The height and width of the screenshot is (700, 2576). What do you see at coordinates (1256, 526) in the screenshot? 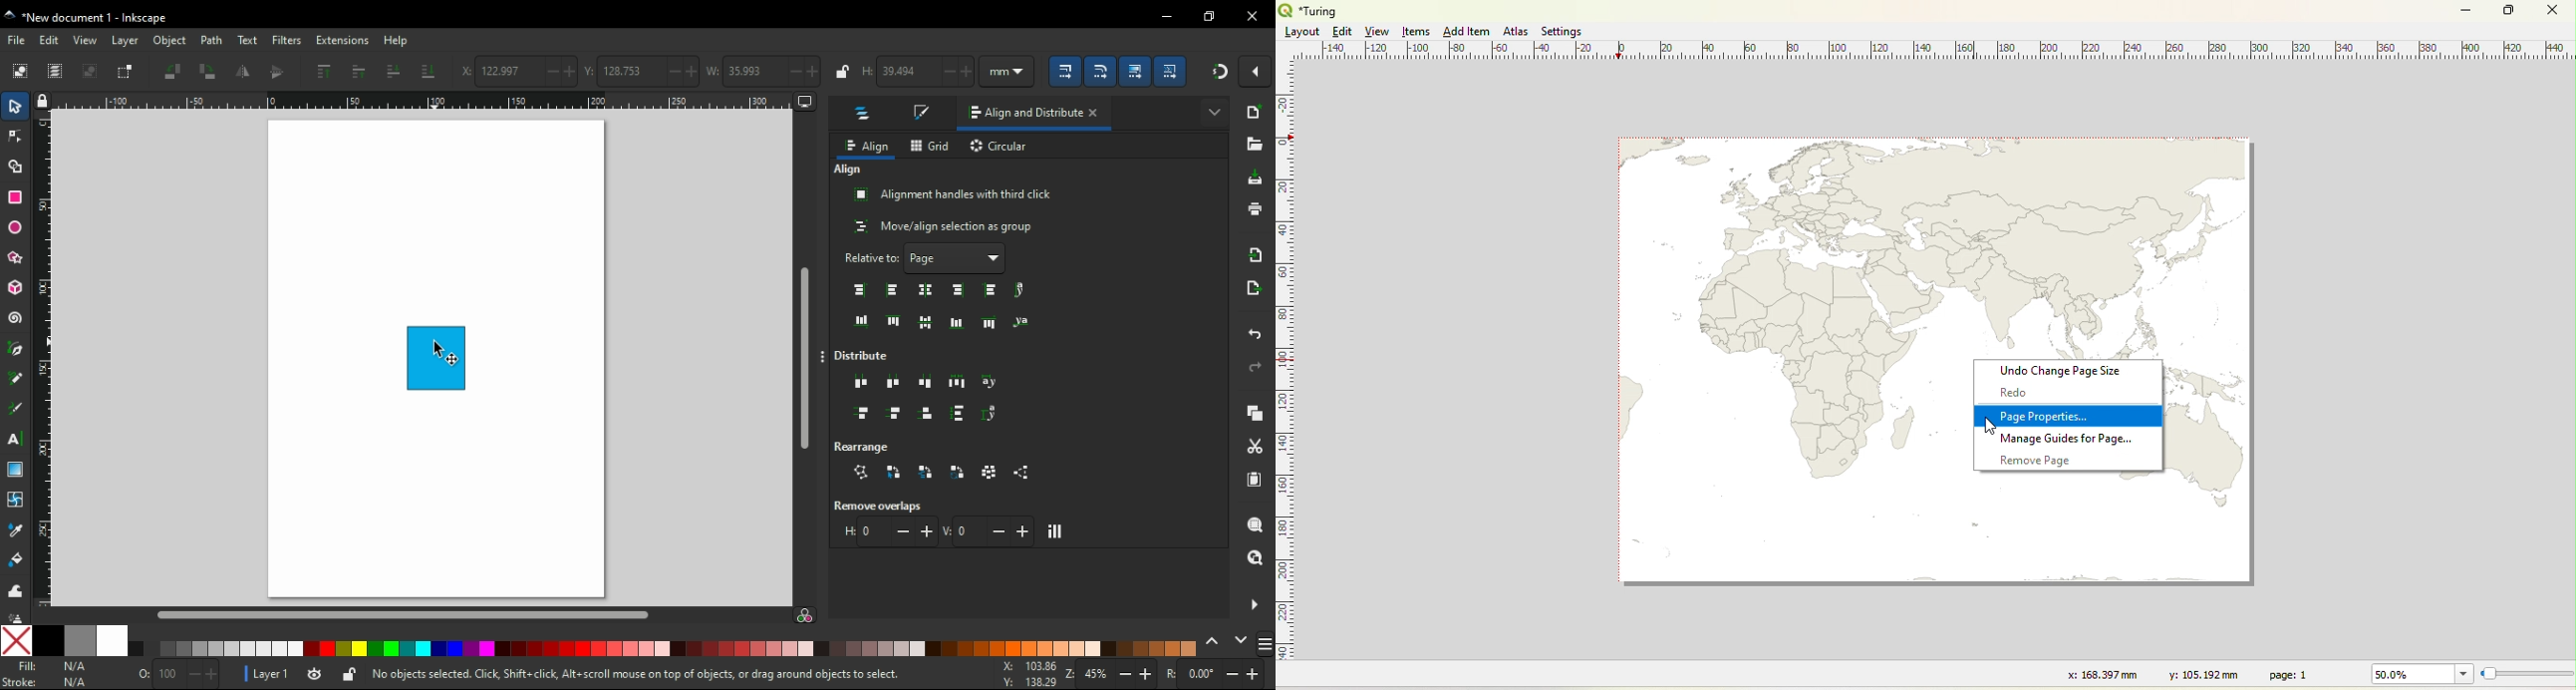
I see `zoom selection` at bounding box center [1256, 526].